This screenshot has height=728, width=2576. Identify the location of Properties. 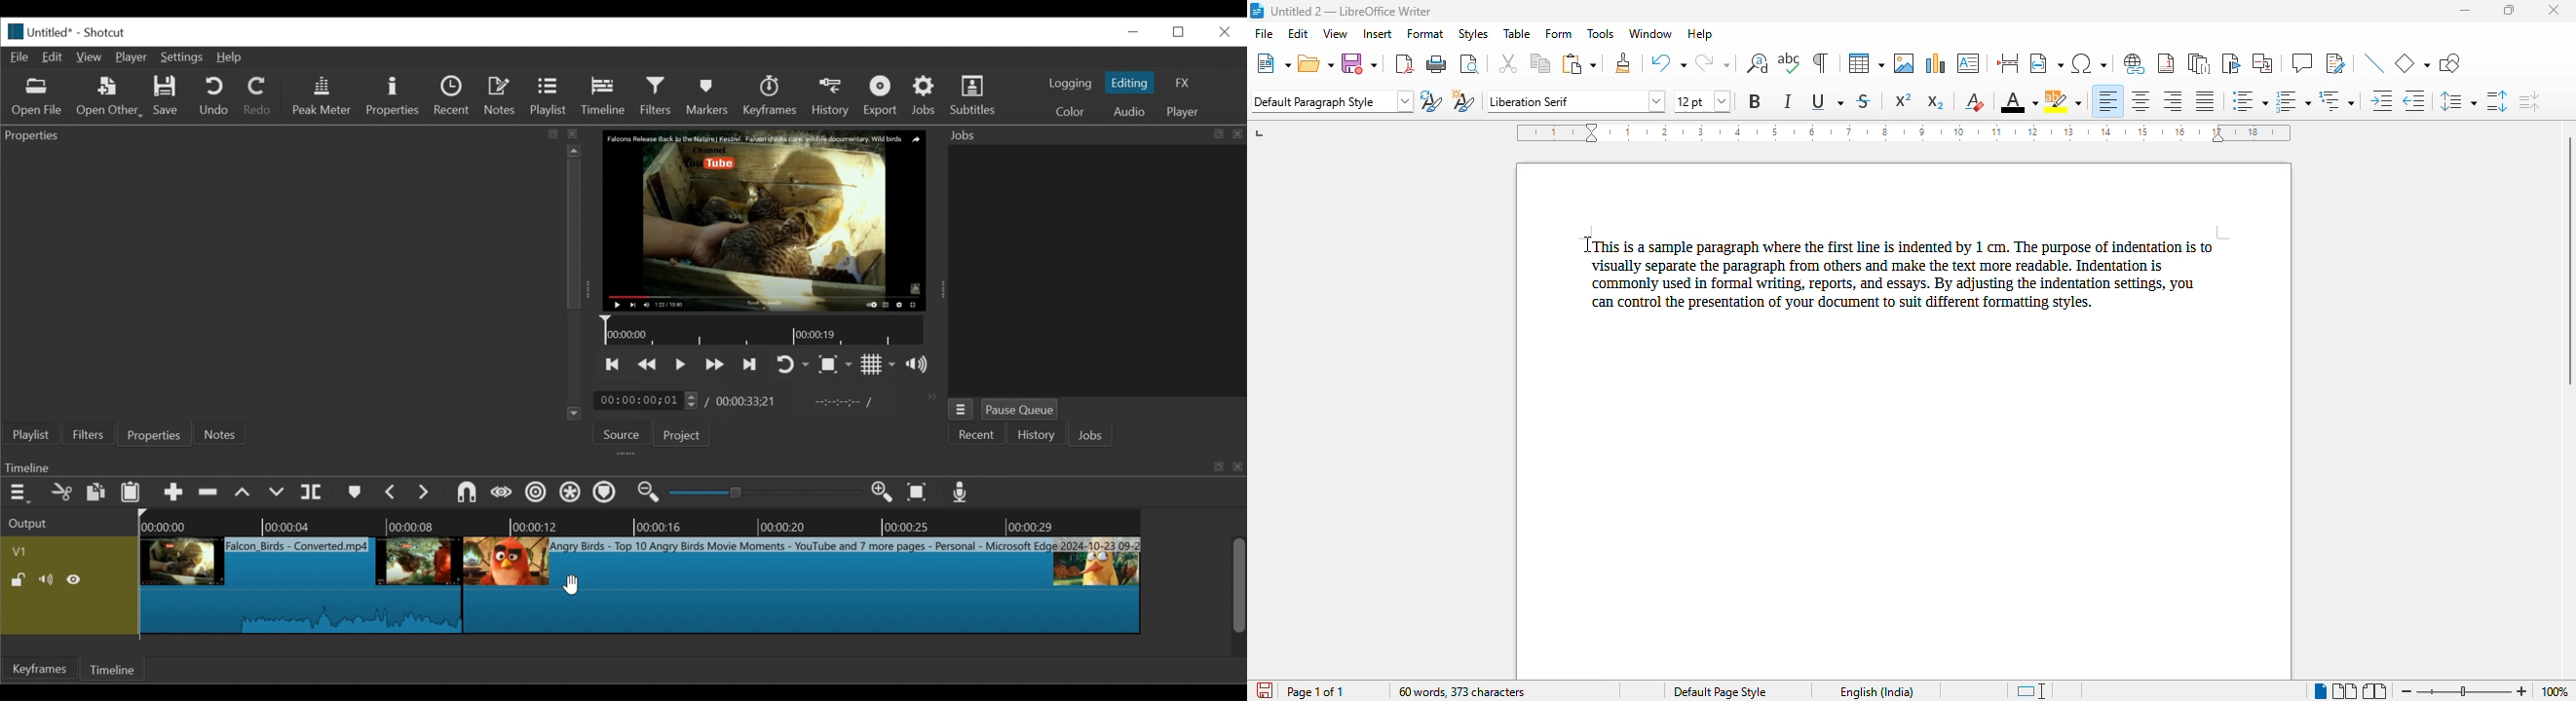
(394, 97).